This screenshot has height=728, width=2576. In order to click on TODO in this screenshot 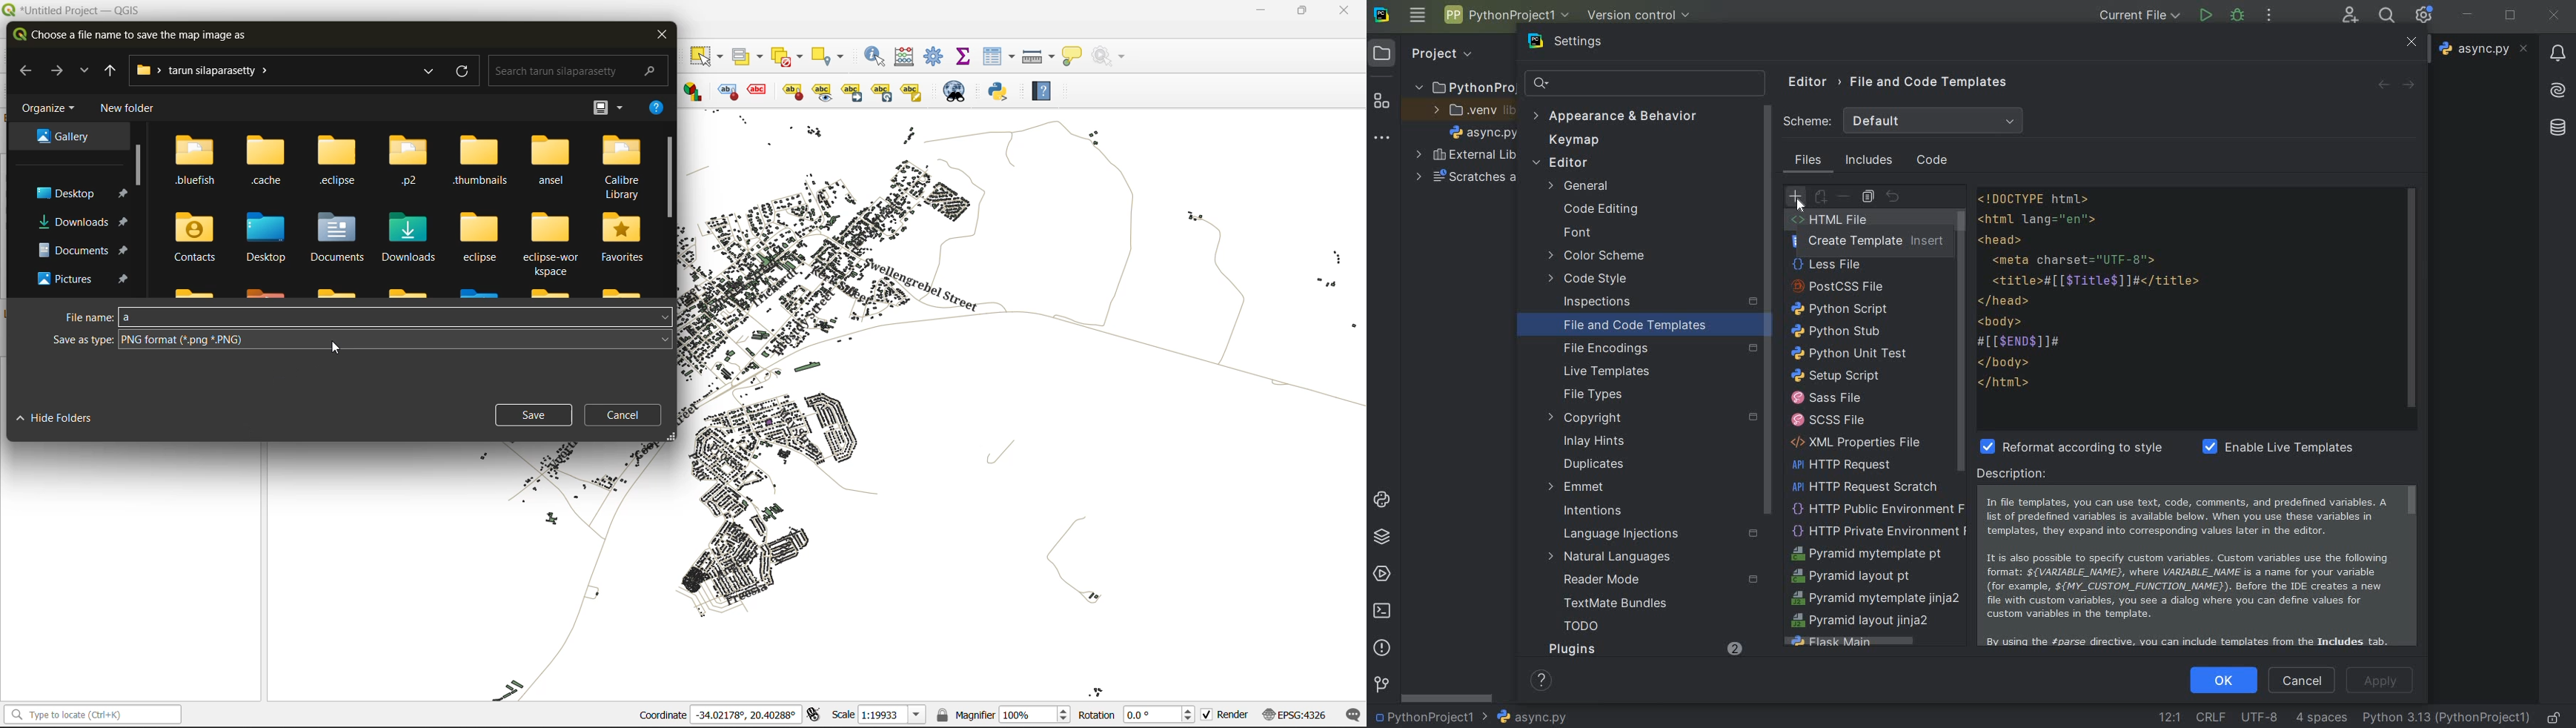, I will do `click(1601, 626)`.